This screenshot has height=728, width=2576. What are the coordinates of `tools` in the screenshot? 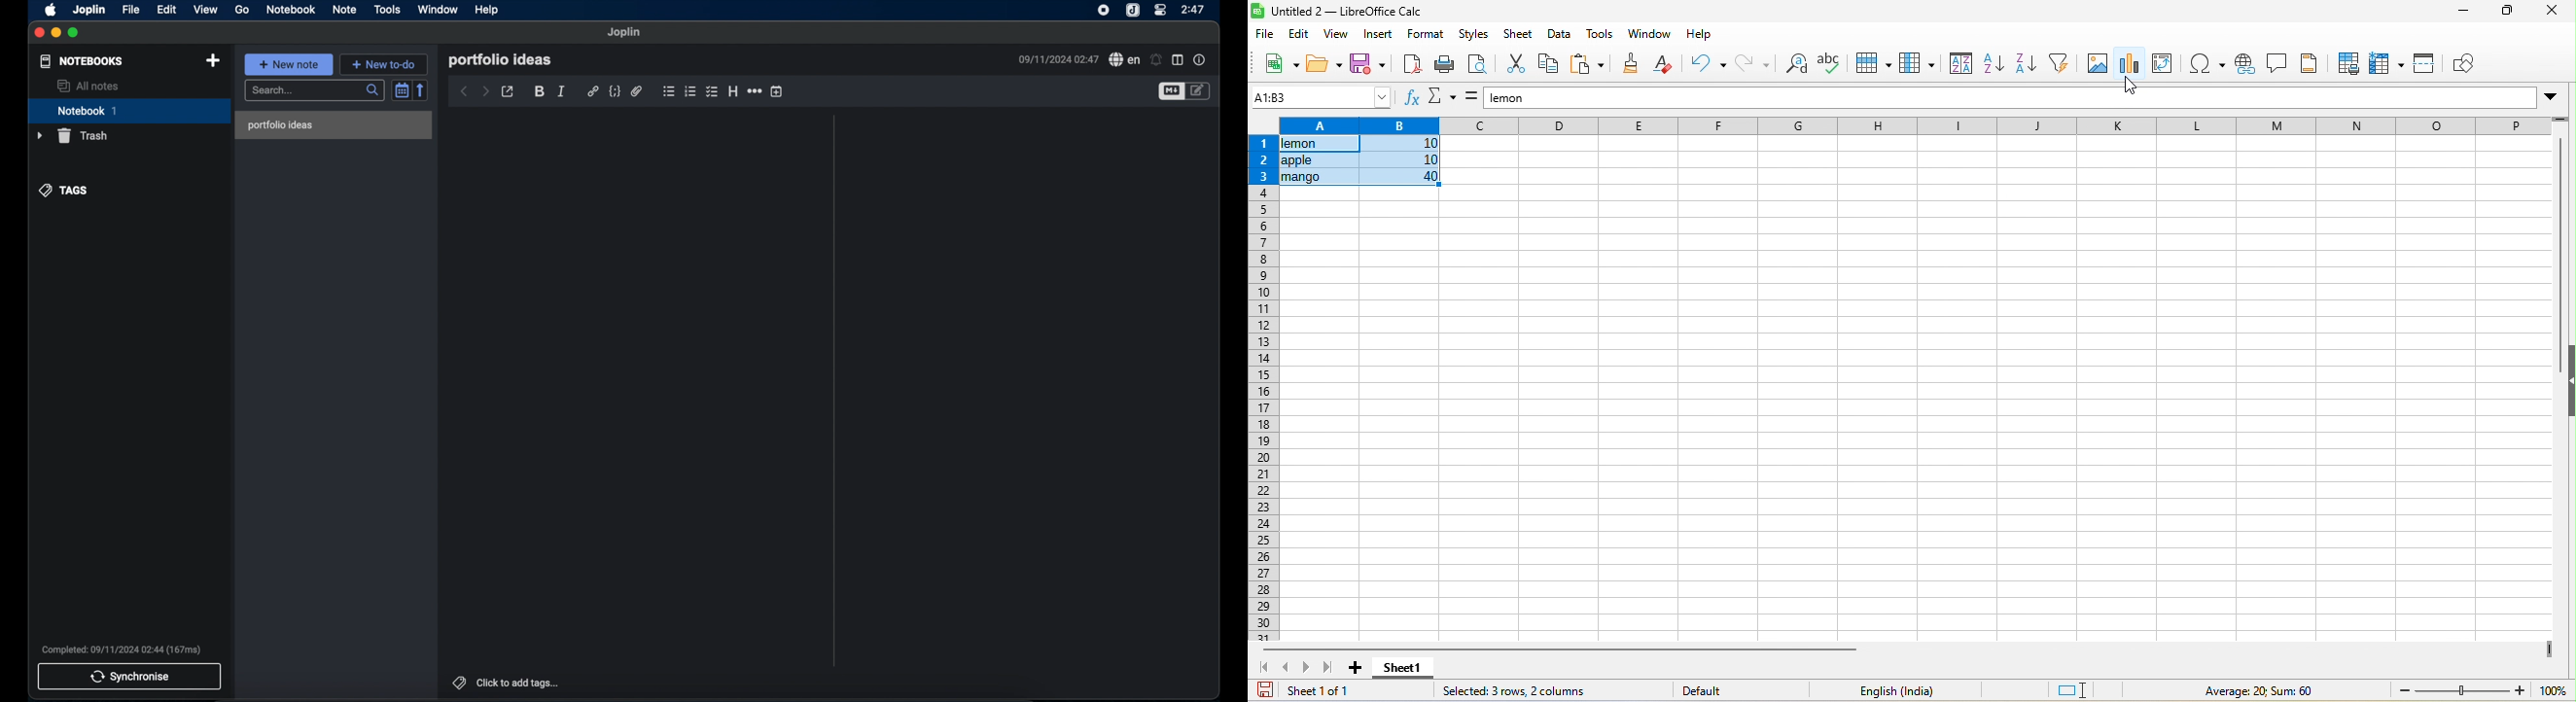 It's located at (387, 9).